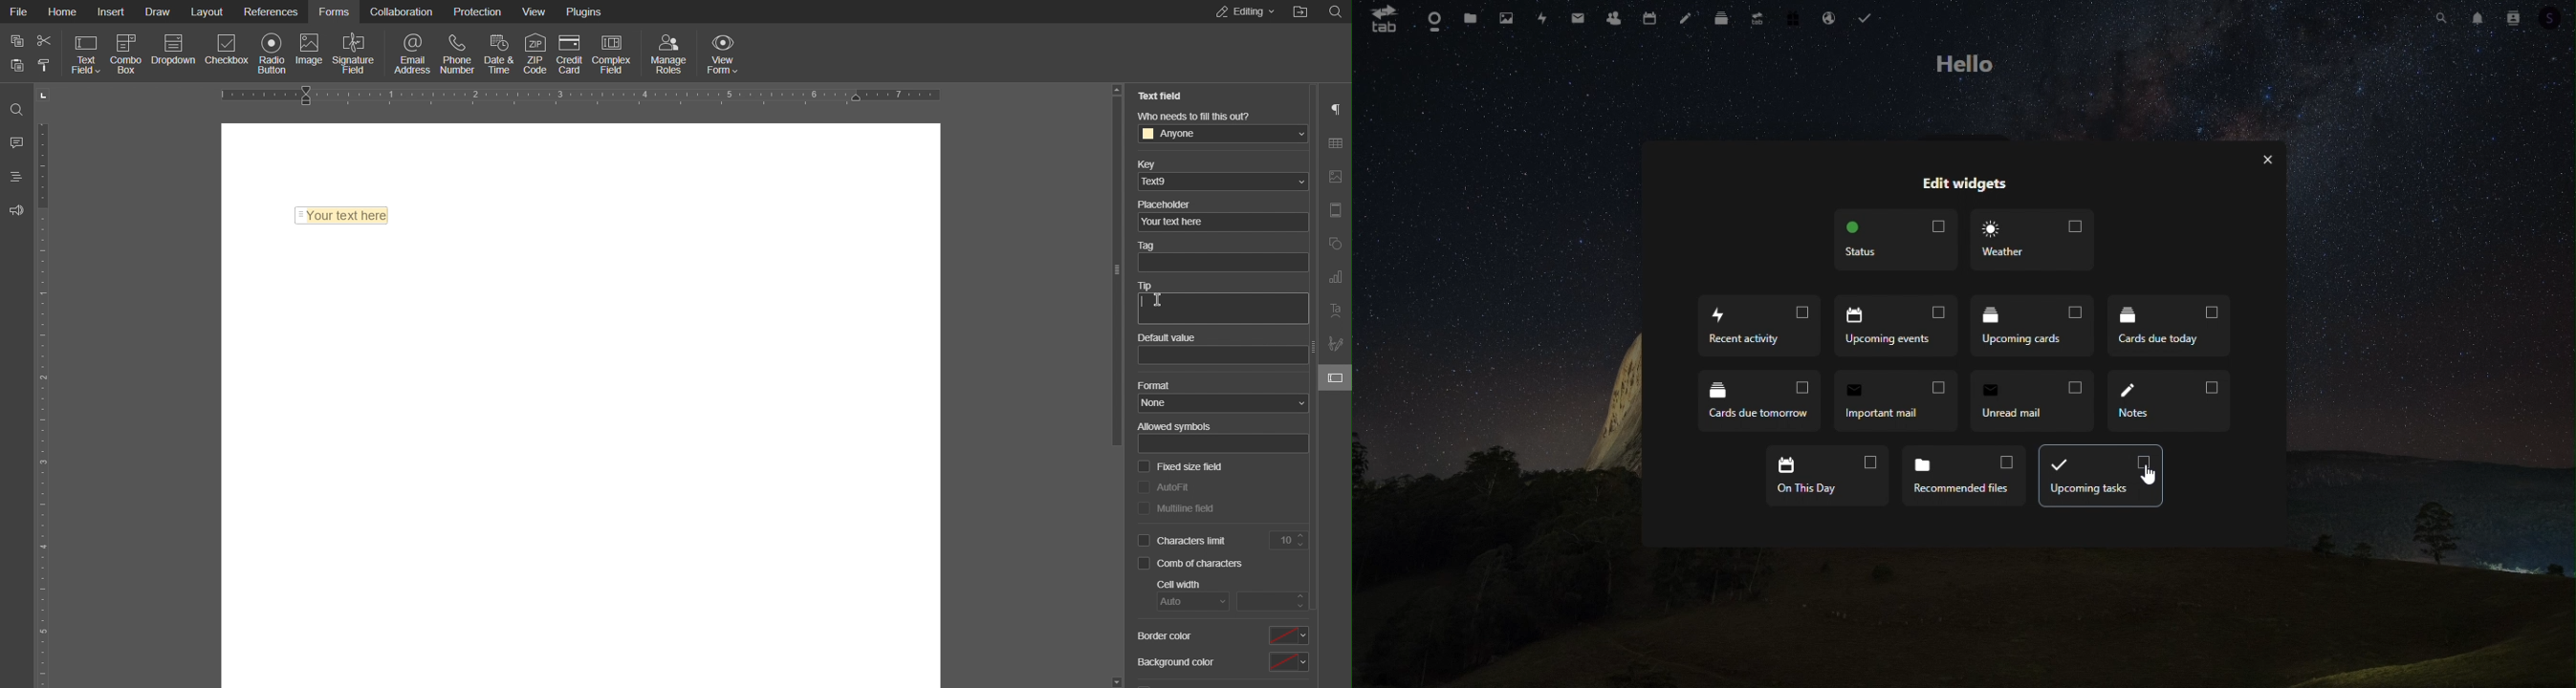 This screenshot has height=700, width=2576. Describe the element at coordinates (1196, 115) in the screenshot. I see `Who needs to fill this out` at that location.